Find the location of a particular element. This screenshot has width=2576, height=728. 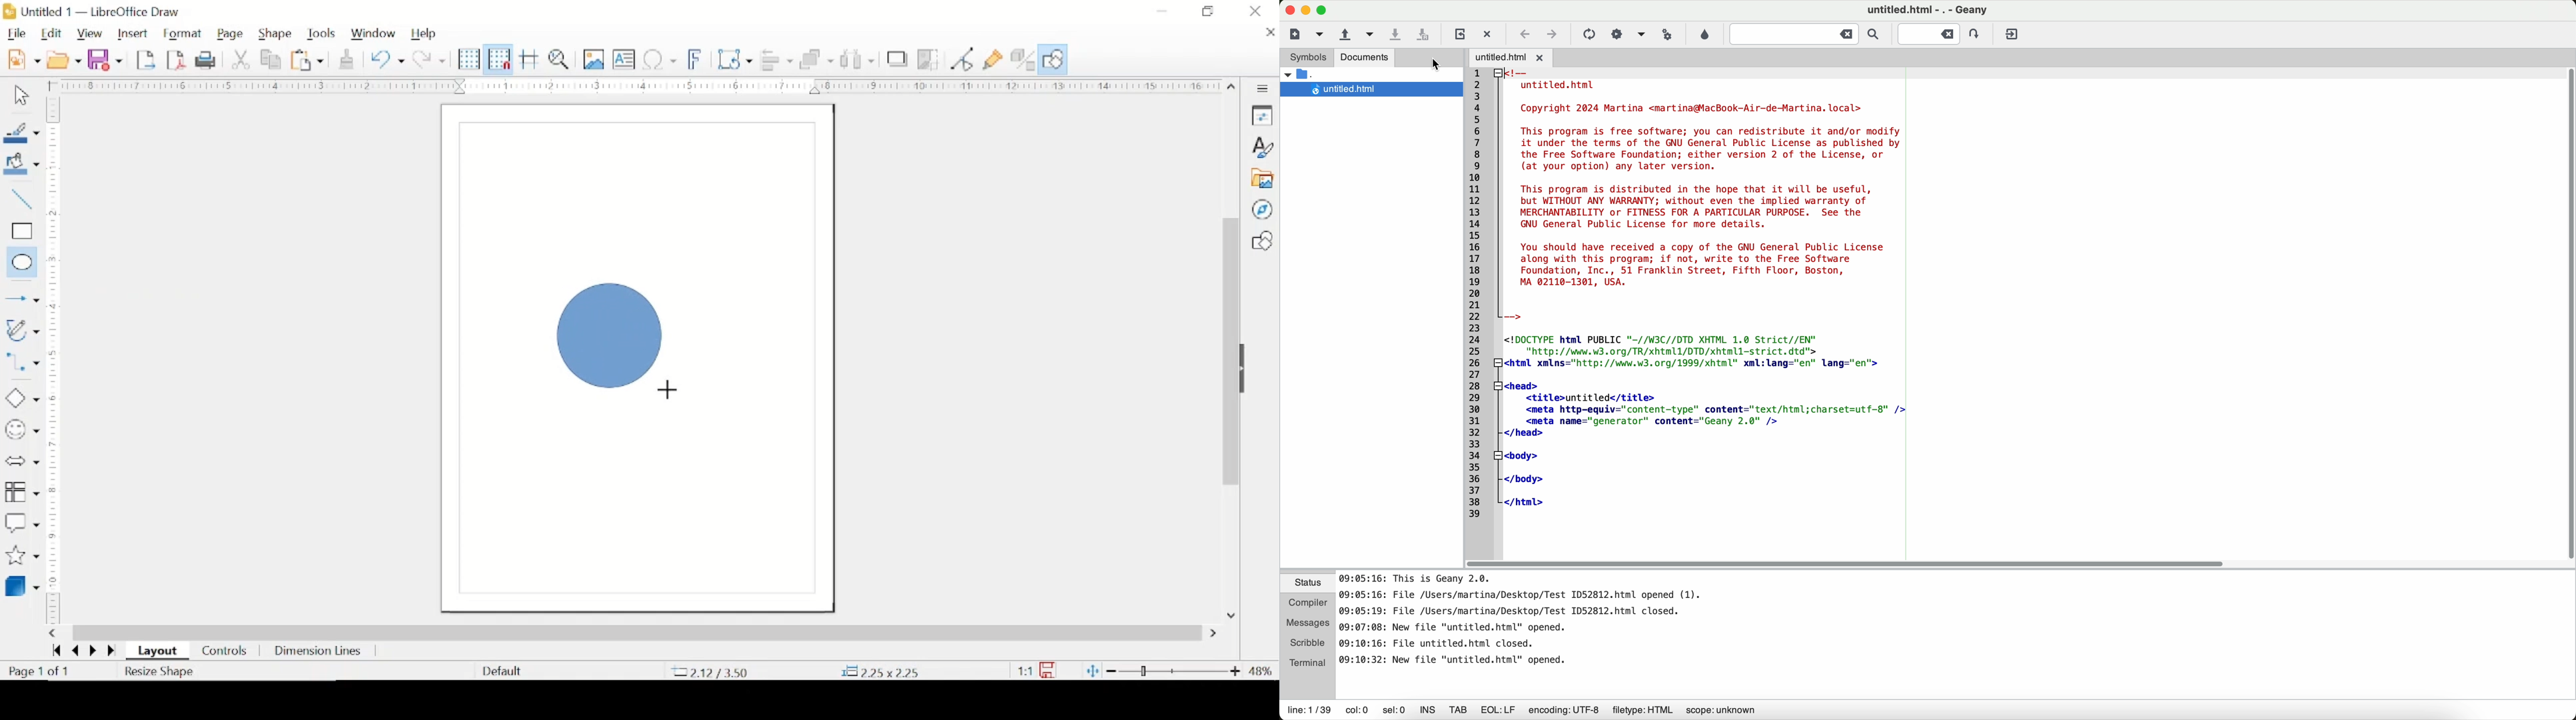

display grid is located at coordinates (468, 59).